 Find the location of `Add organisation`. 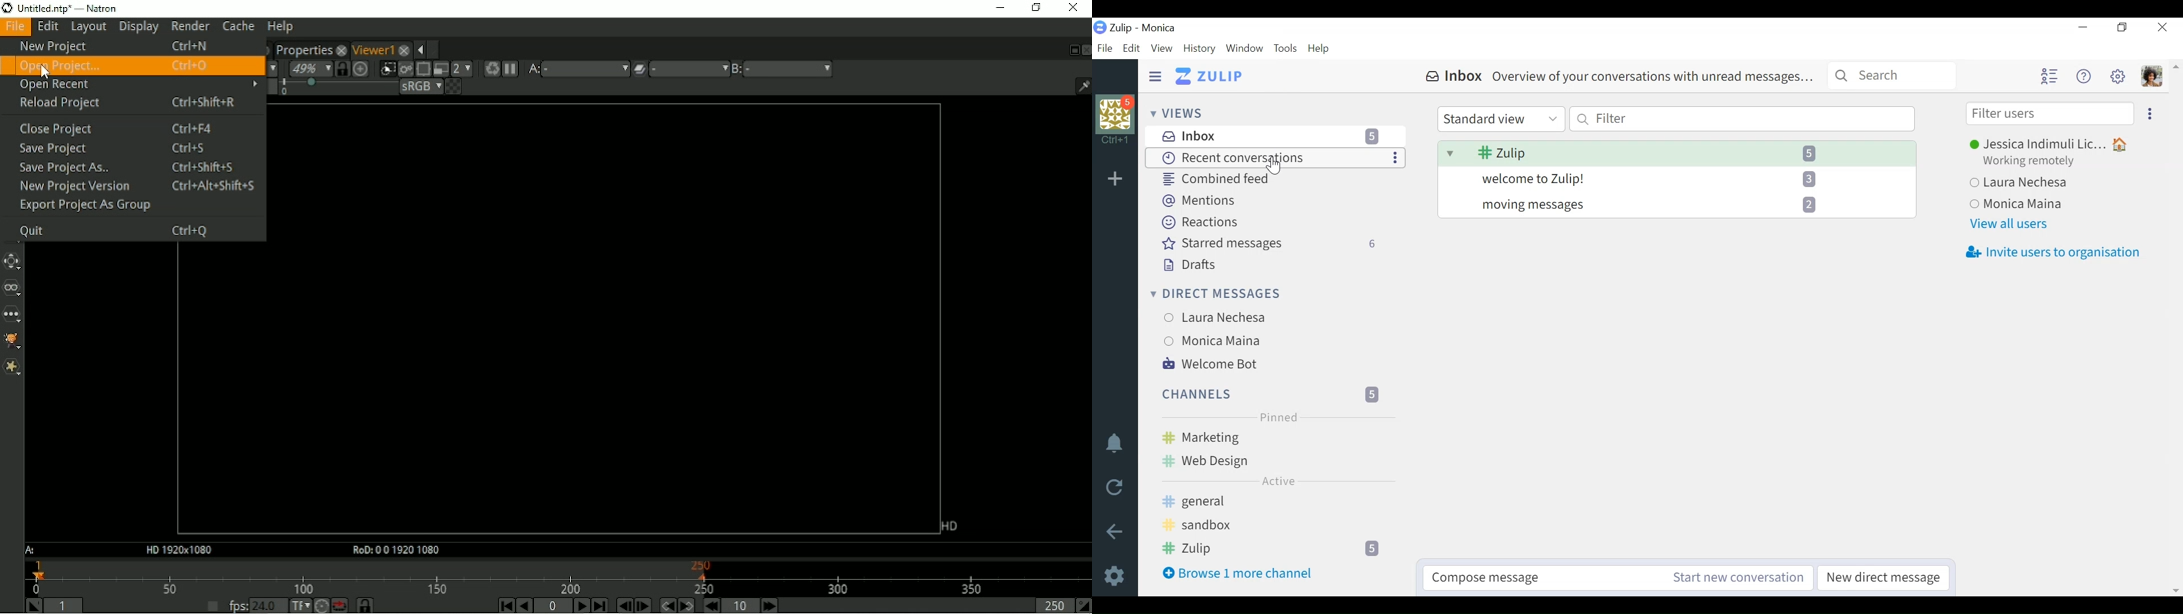

Add organisation is located at coordinates (1116, 179).